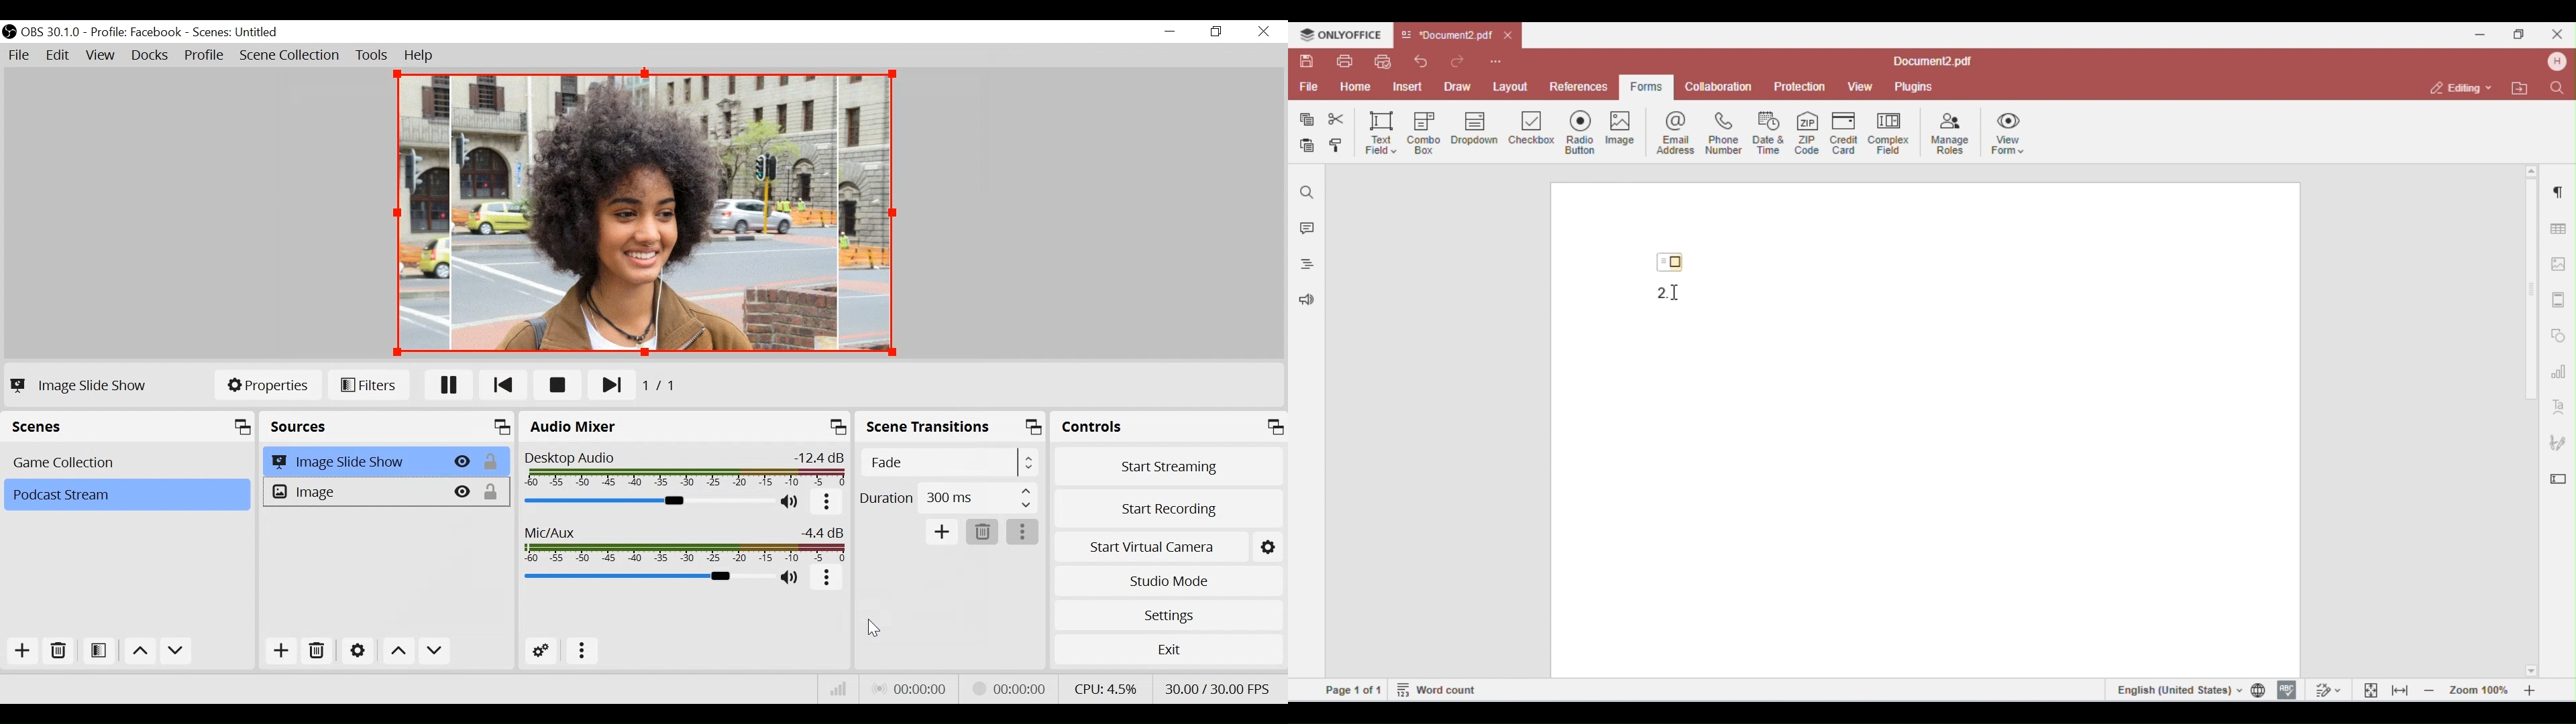  What do you see at coordinates (131, 427) in the screenshot?
I see `Scenes` at bounding box center [131, 427].